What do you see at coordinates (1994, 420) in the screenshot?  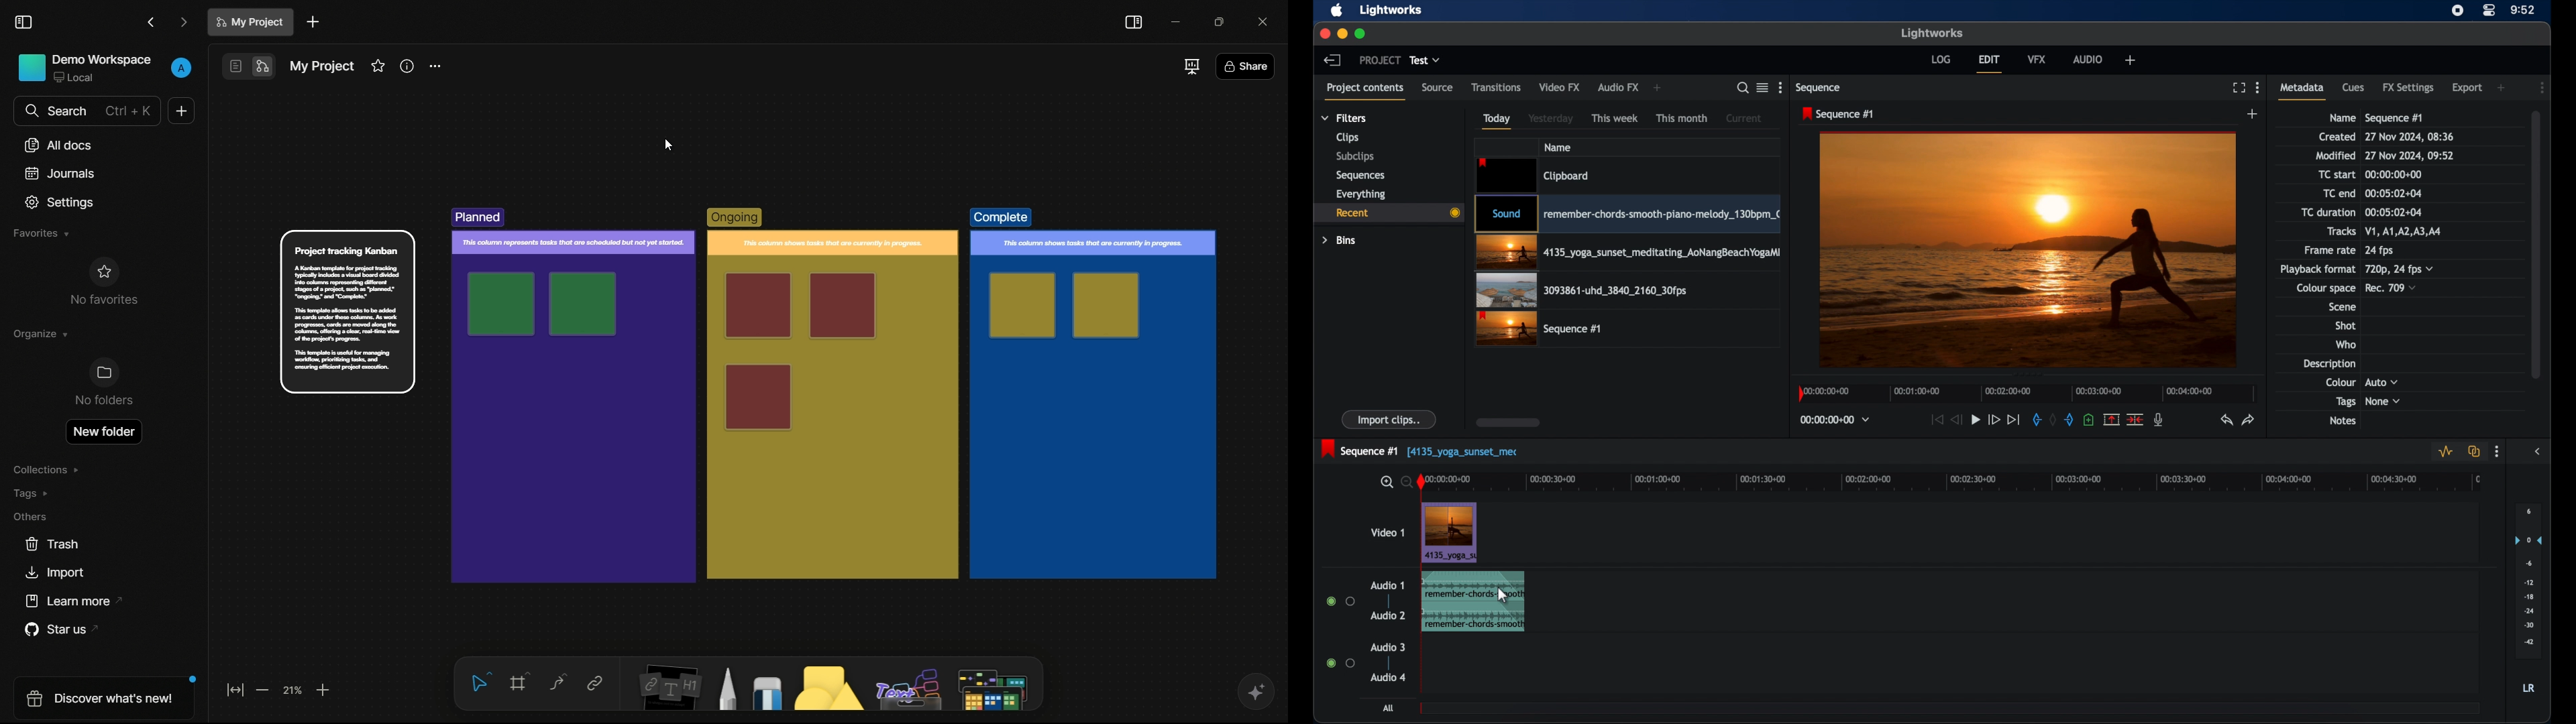 I see `fast forward` at bounding box center [1994, 420].